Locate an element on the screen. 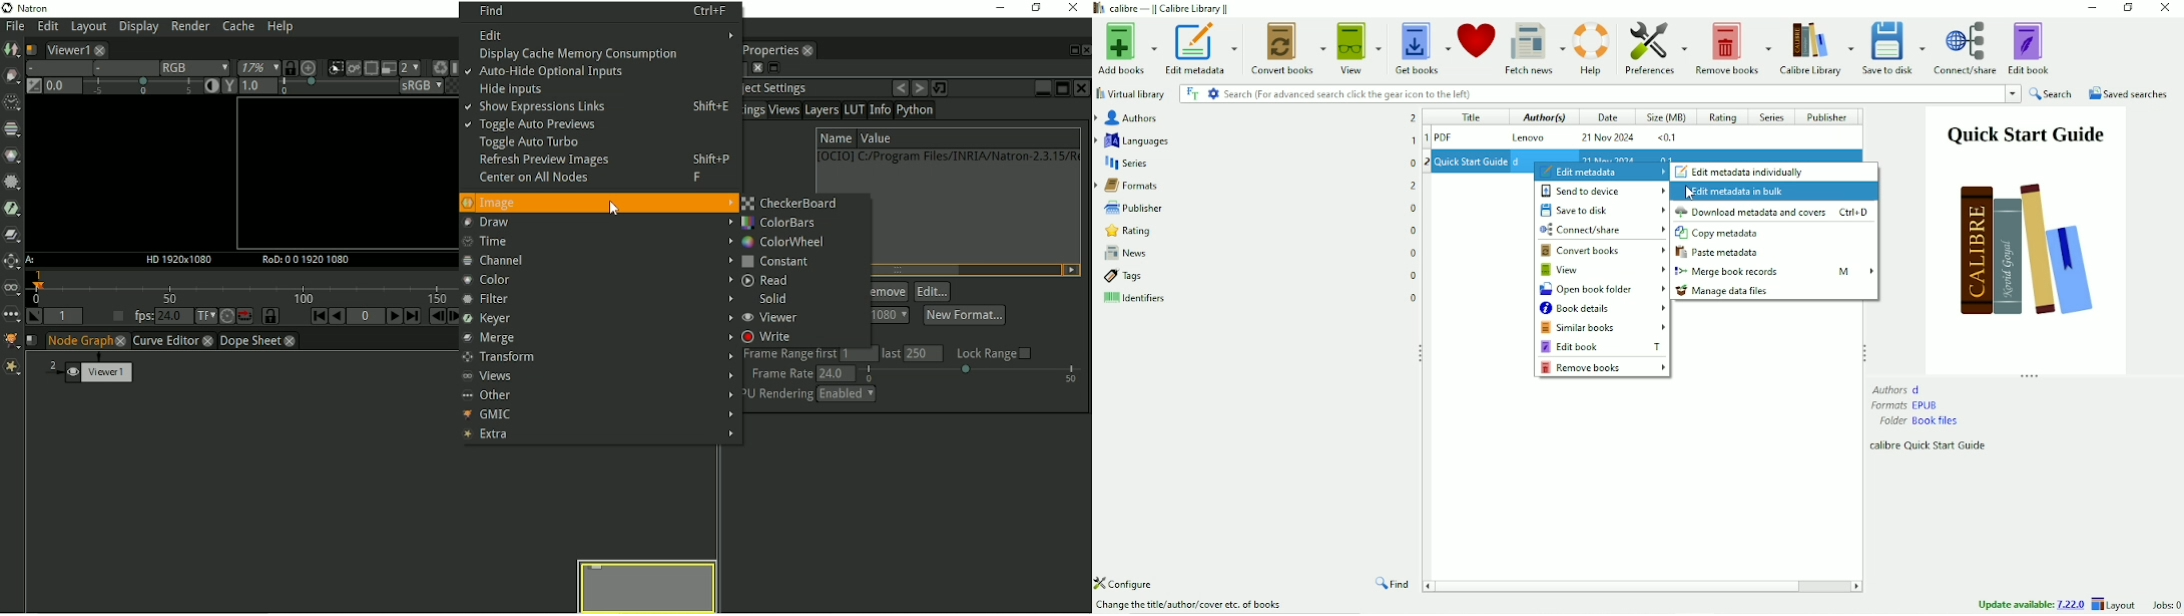 The width and height of the screenshot is (2184, 616). Preferences is located at coordinates (1655, 48).